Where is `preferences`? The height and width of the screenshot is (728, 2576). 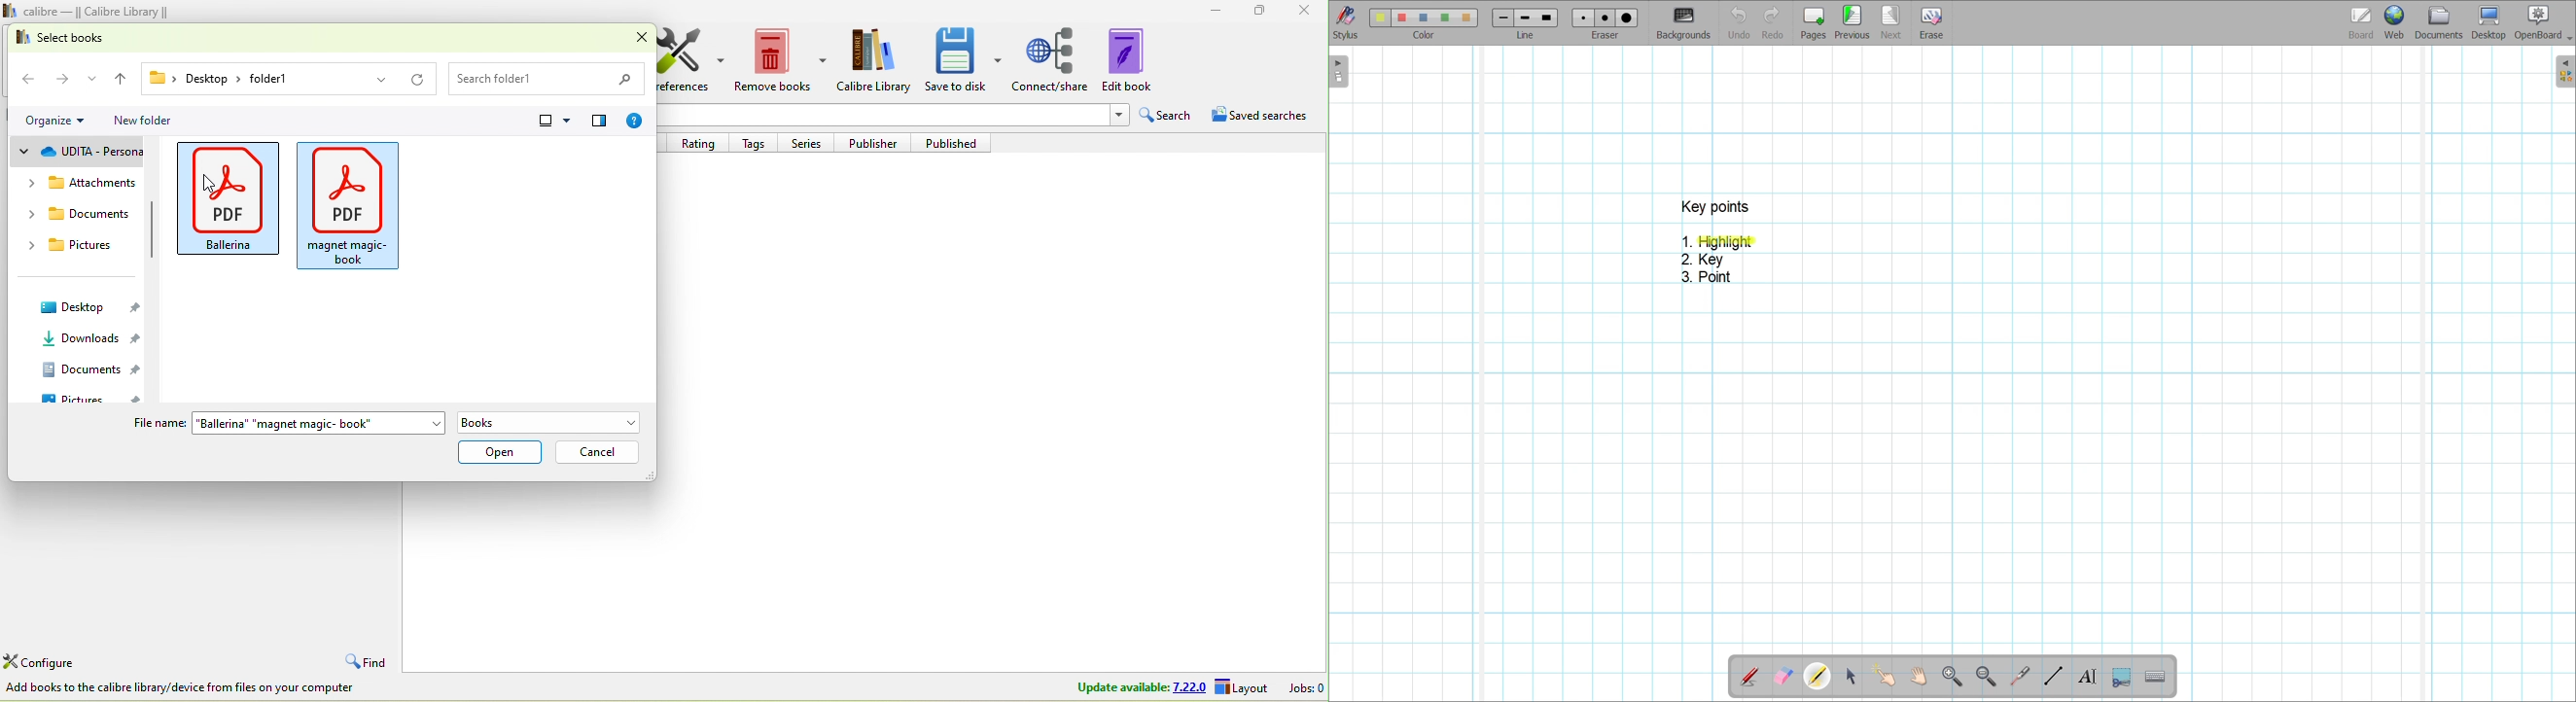 preferences is located at coordinates (691, 61).